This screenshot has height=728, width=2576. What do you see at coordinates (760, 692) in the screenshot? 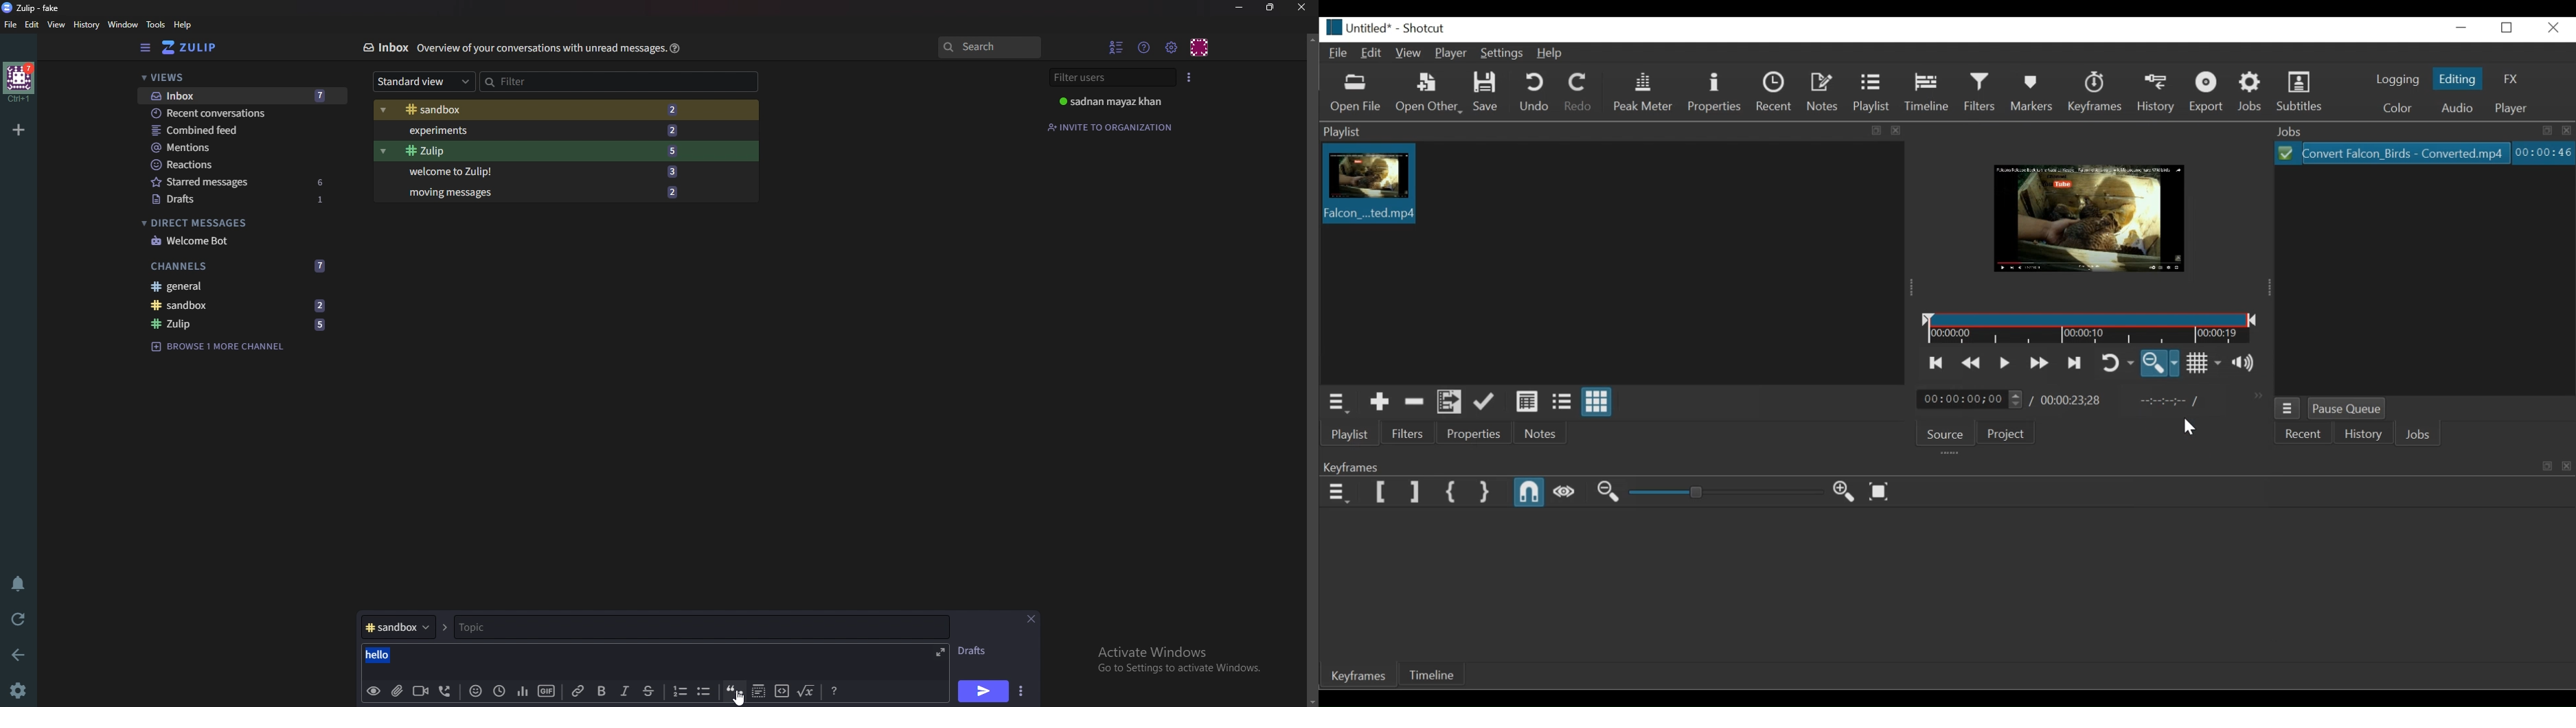
I see `Spoiler` at bounding box center [760, 692].